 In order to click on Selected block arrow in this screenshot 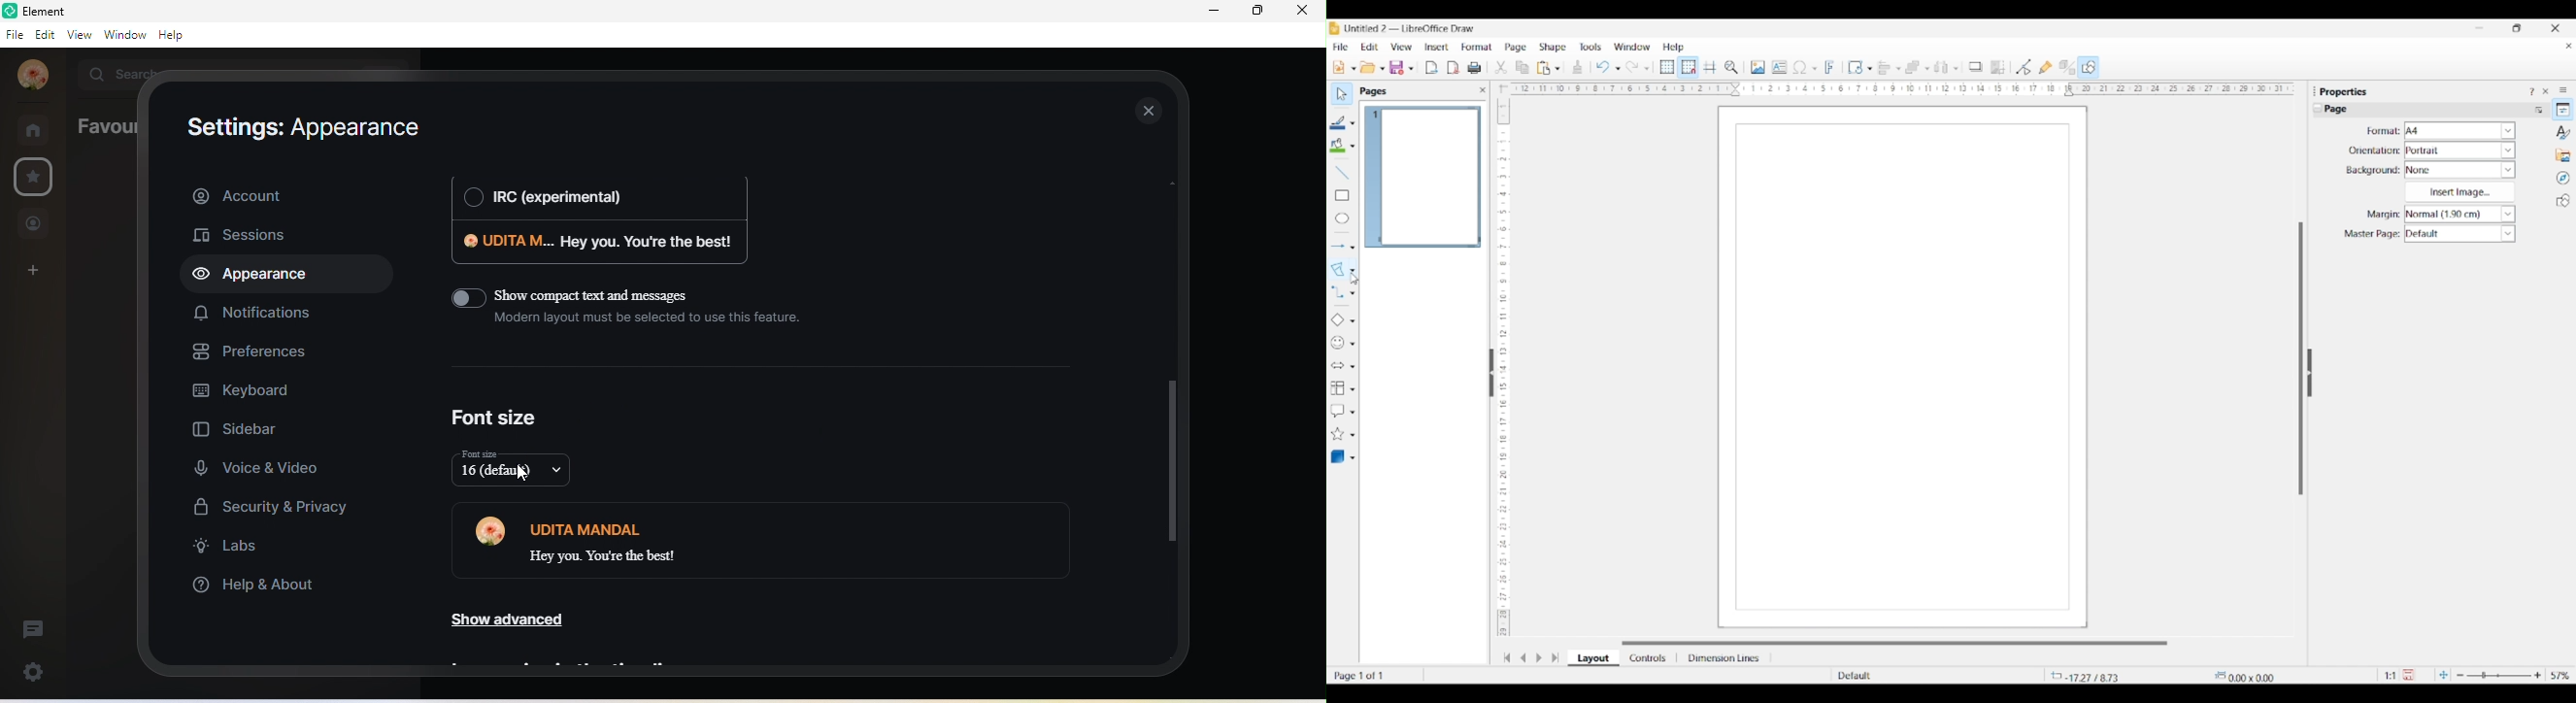, I will do `click(1335, 365)`.